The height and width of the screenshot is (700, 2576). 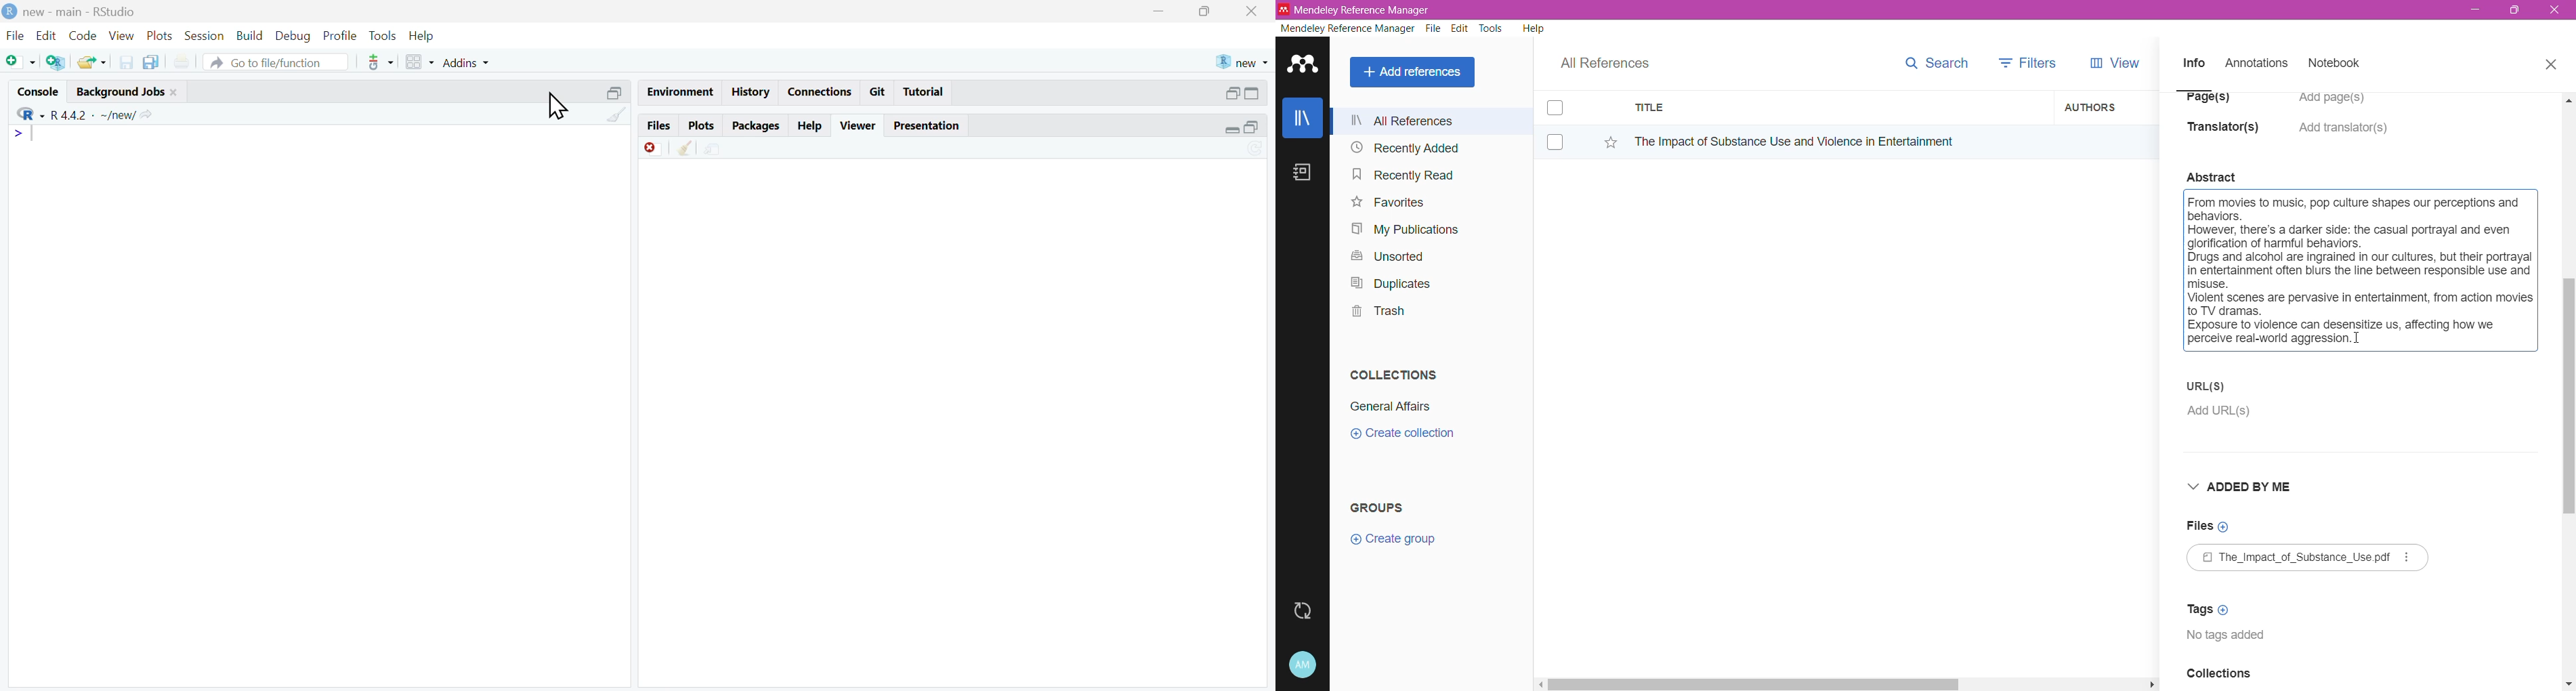 What do you see at coordinates (9, 13) in the screenshot?
I see `logo` at bounding box center [9, 13].